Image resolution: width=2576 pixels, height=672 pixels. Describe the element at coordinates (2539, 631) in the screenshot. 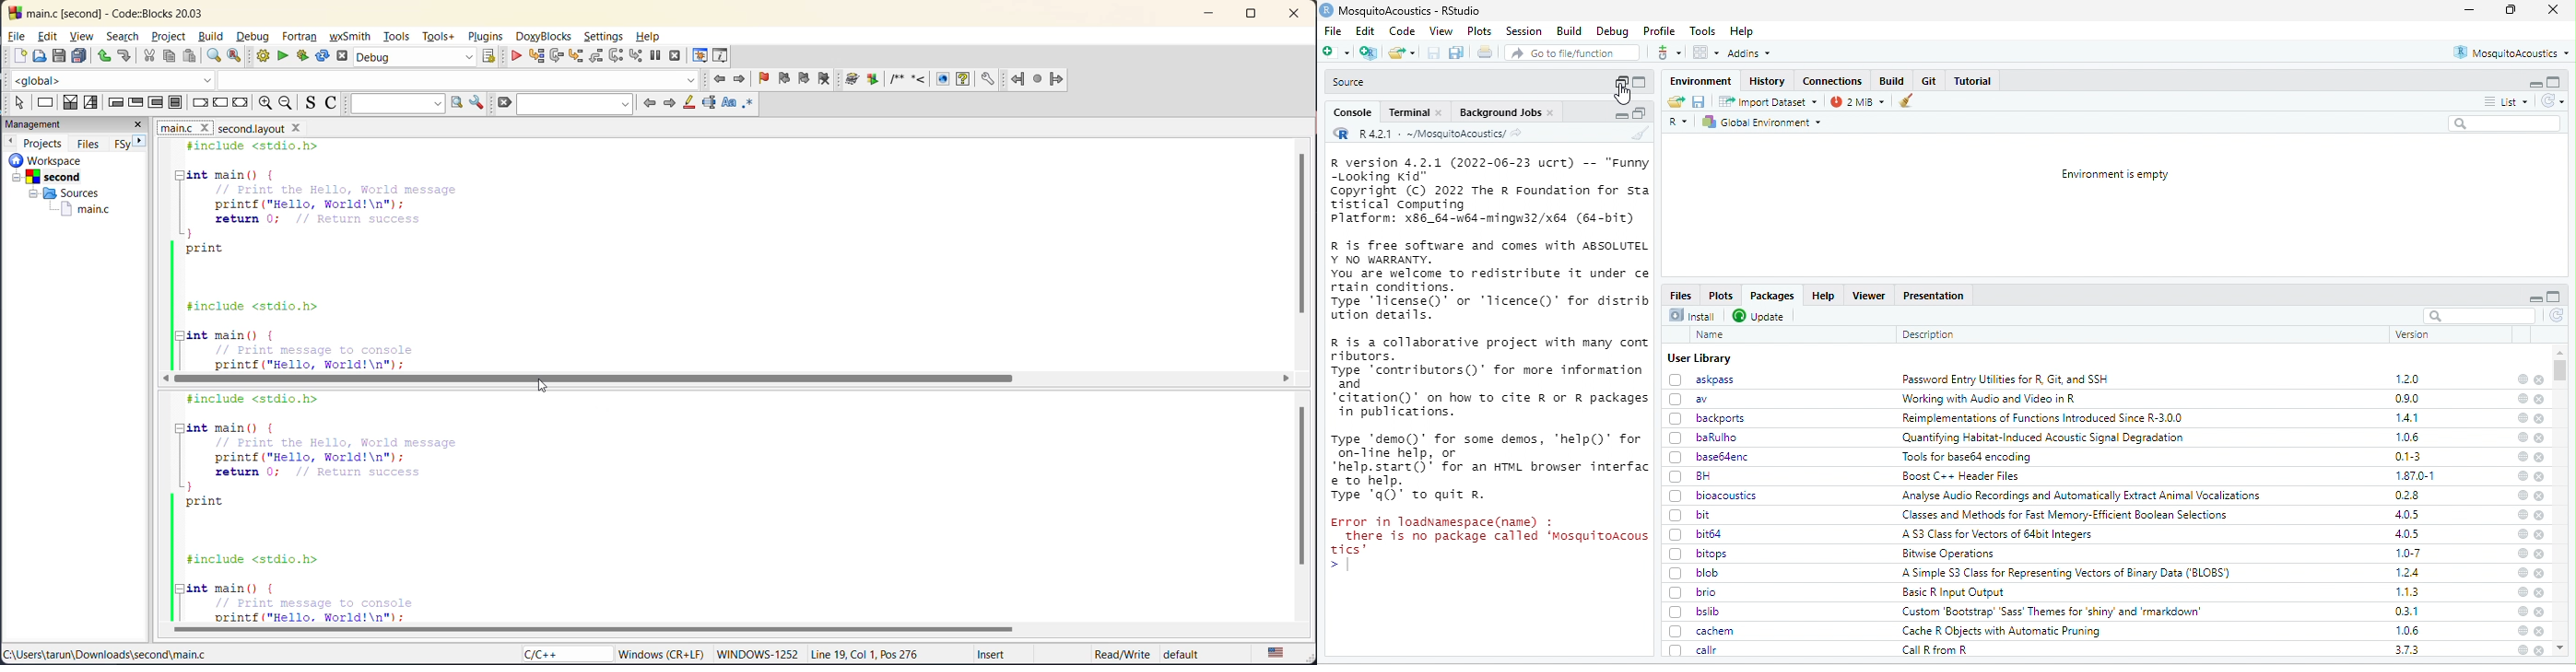

I see `close` at that location.